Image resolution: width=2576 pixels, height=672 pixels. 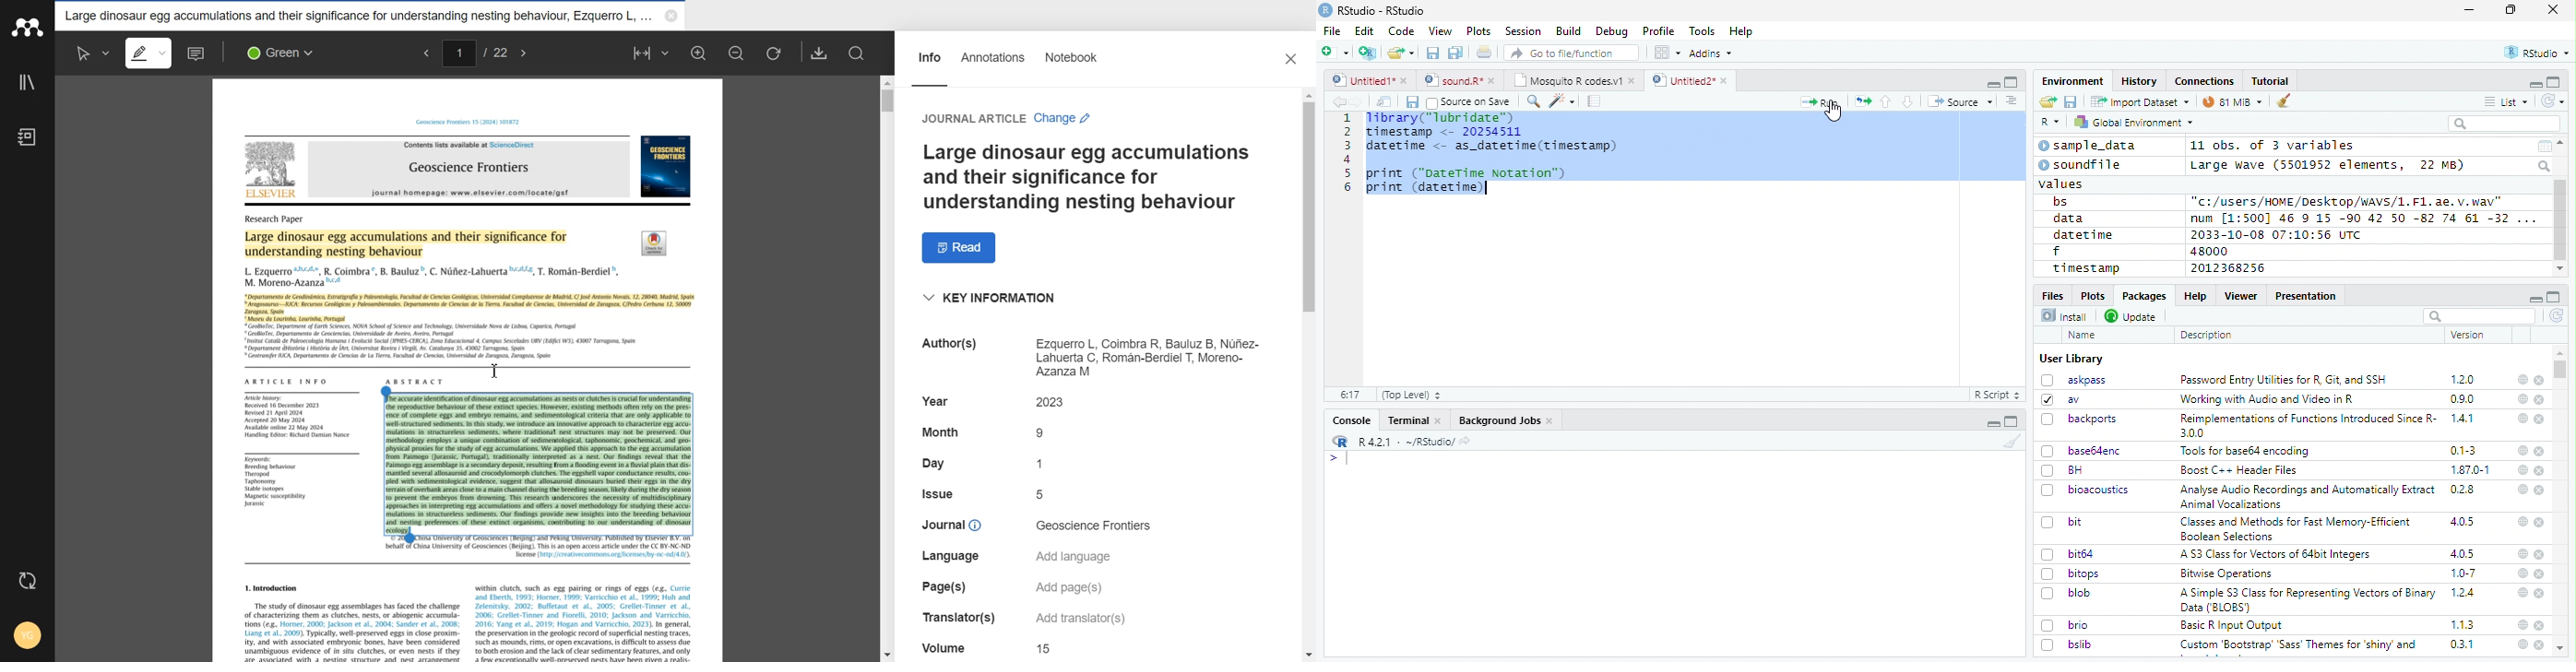 What do you see at coordinates (1150, 357) in the screenshot?
I see `text` at bounding box center [1150, 357].